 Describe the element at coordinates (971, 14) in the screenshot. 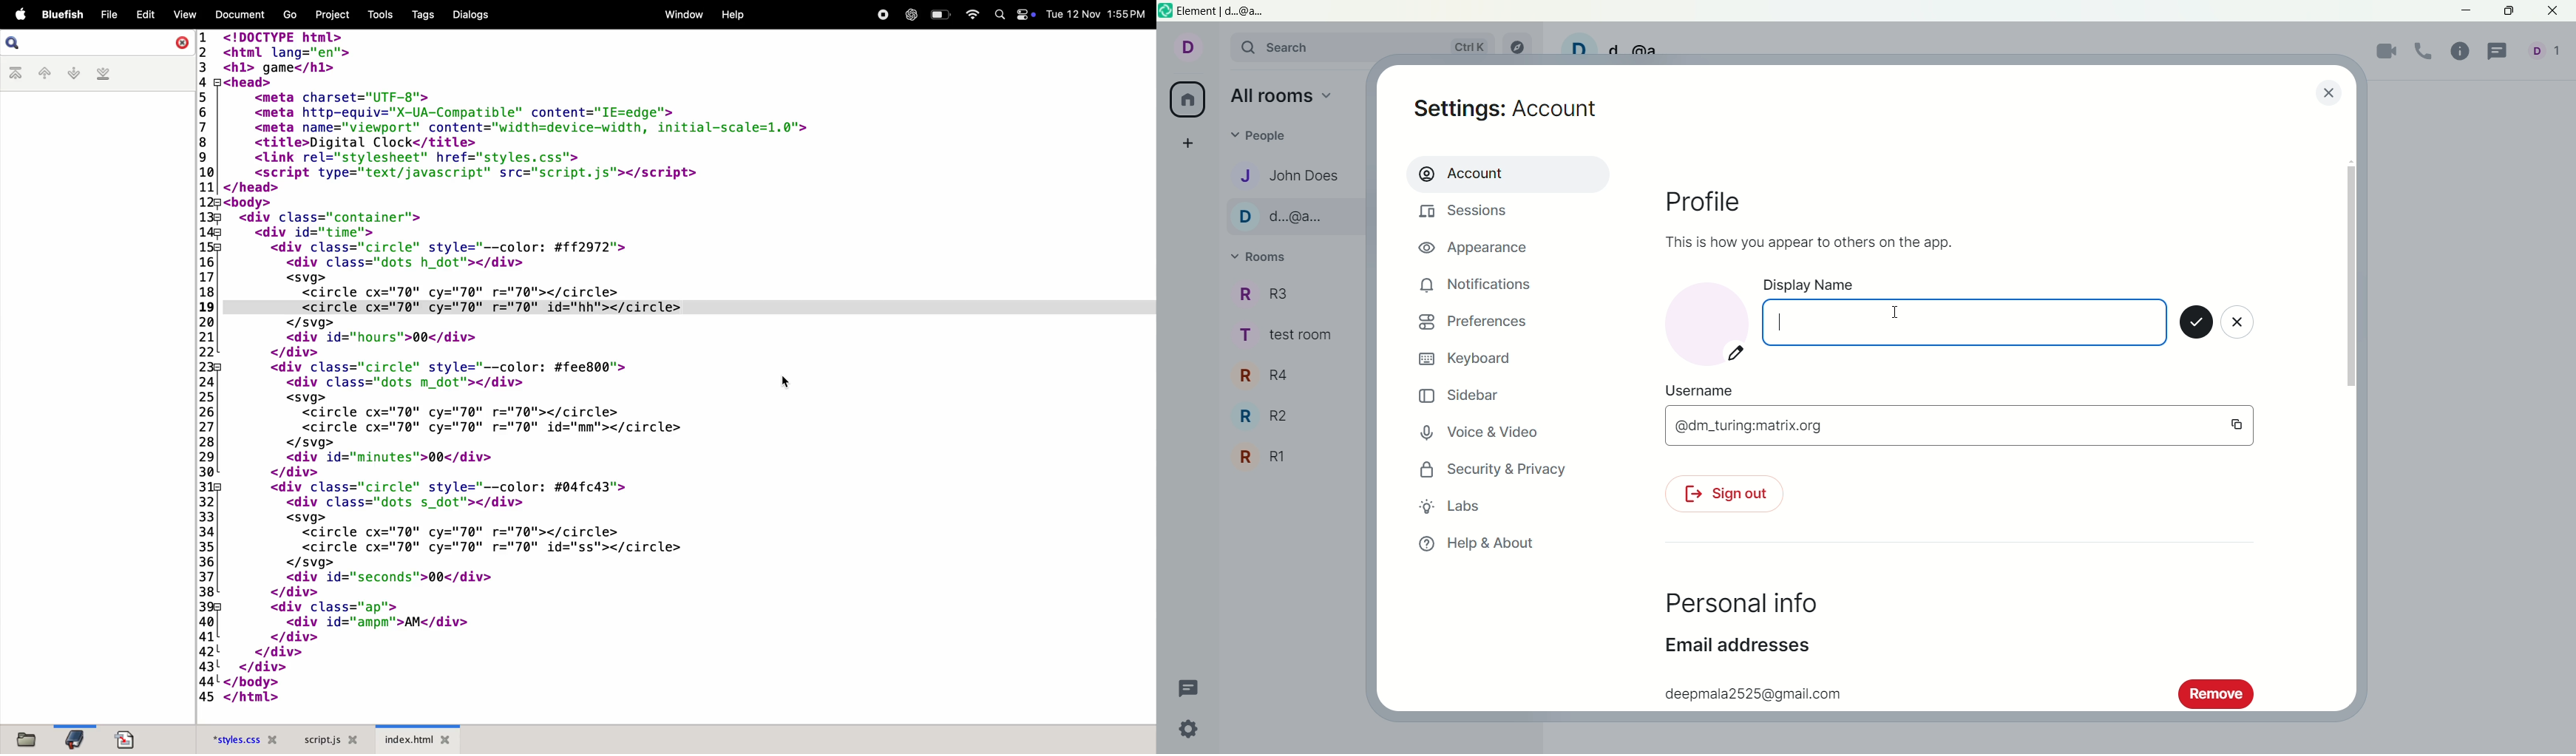

I see `wifi` at that location.